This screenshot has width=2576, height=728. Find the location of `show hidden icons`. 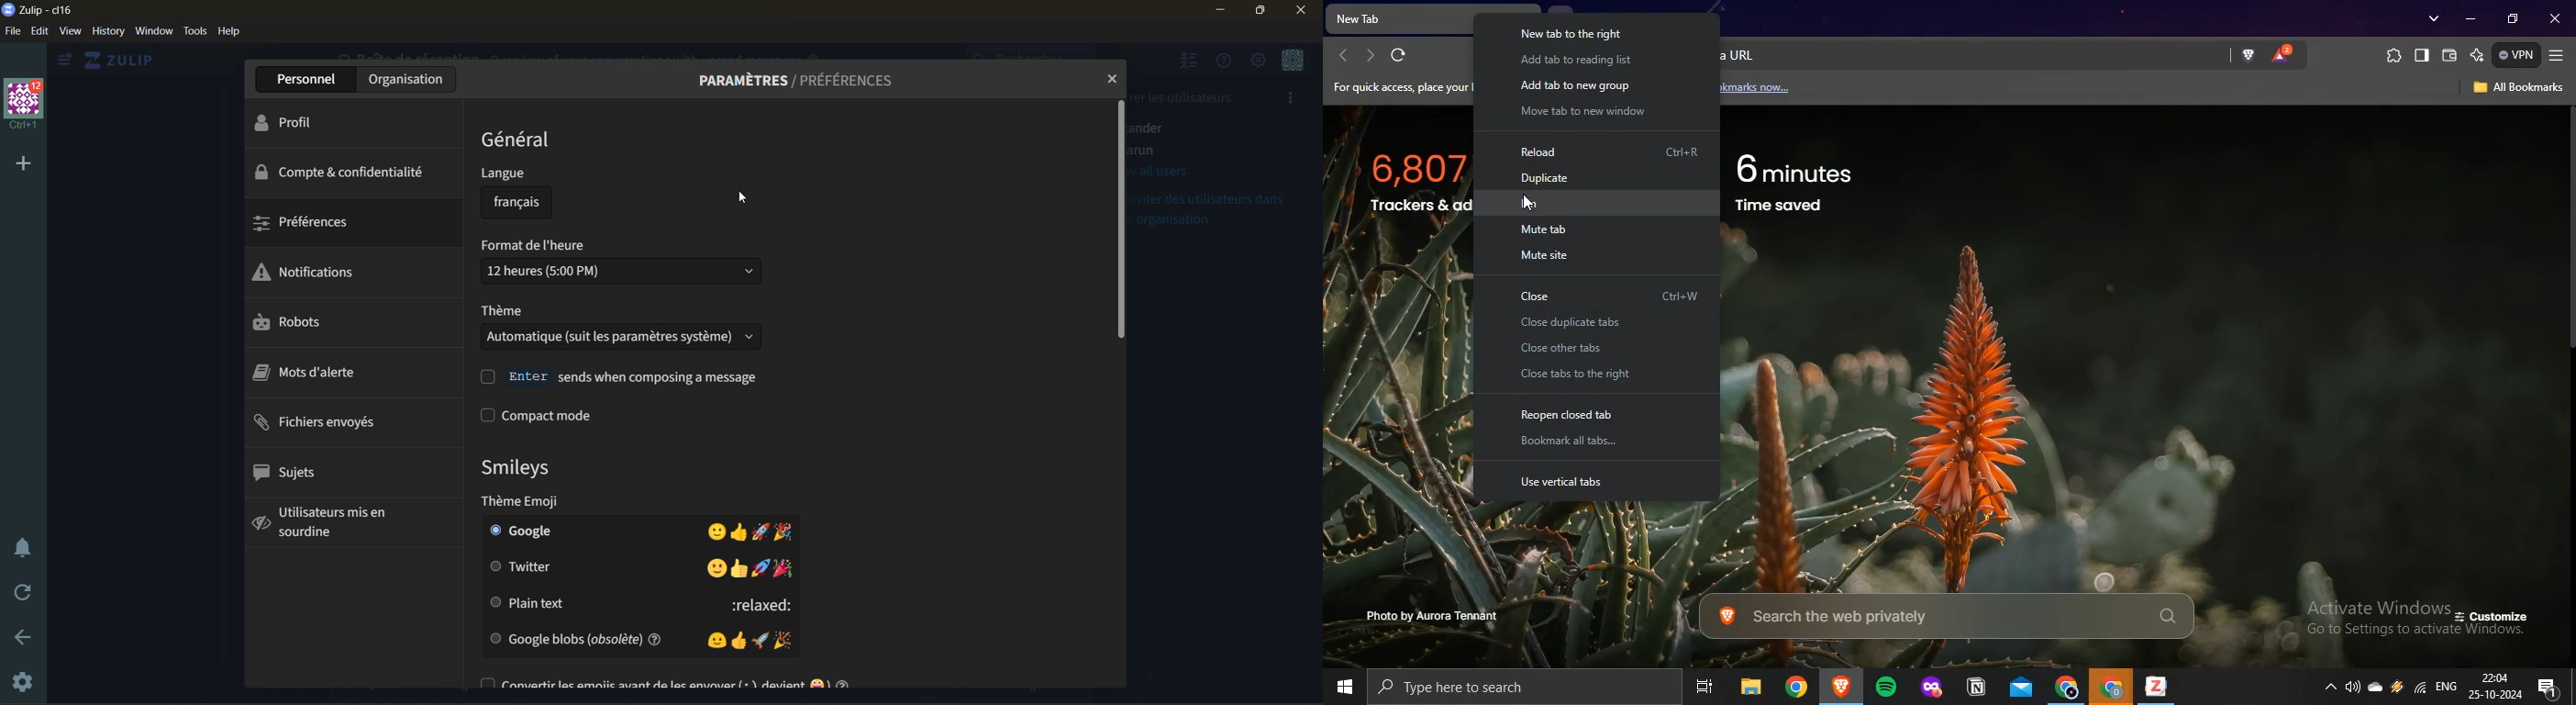

show hidden icons is located at coordinates (2330, 686).